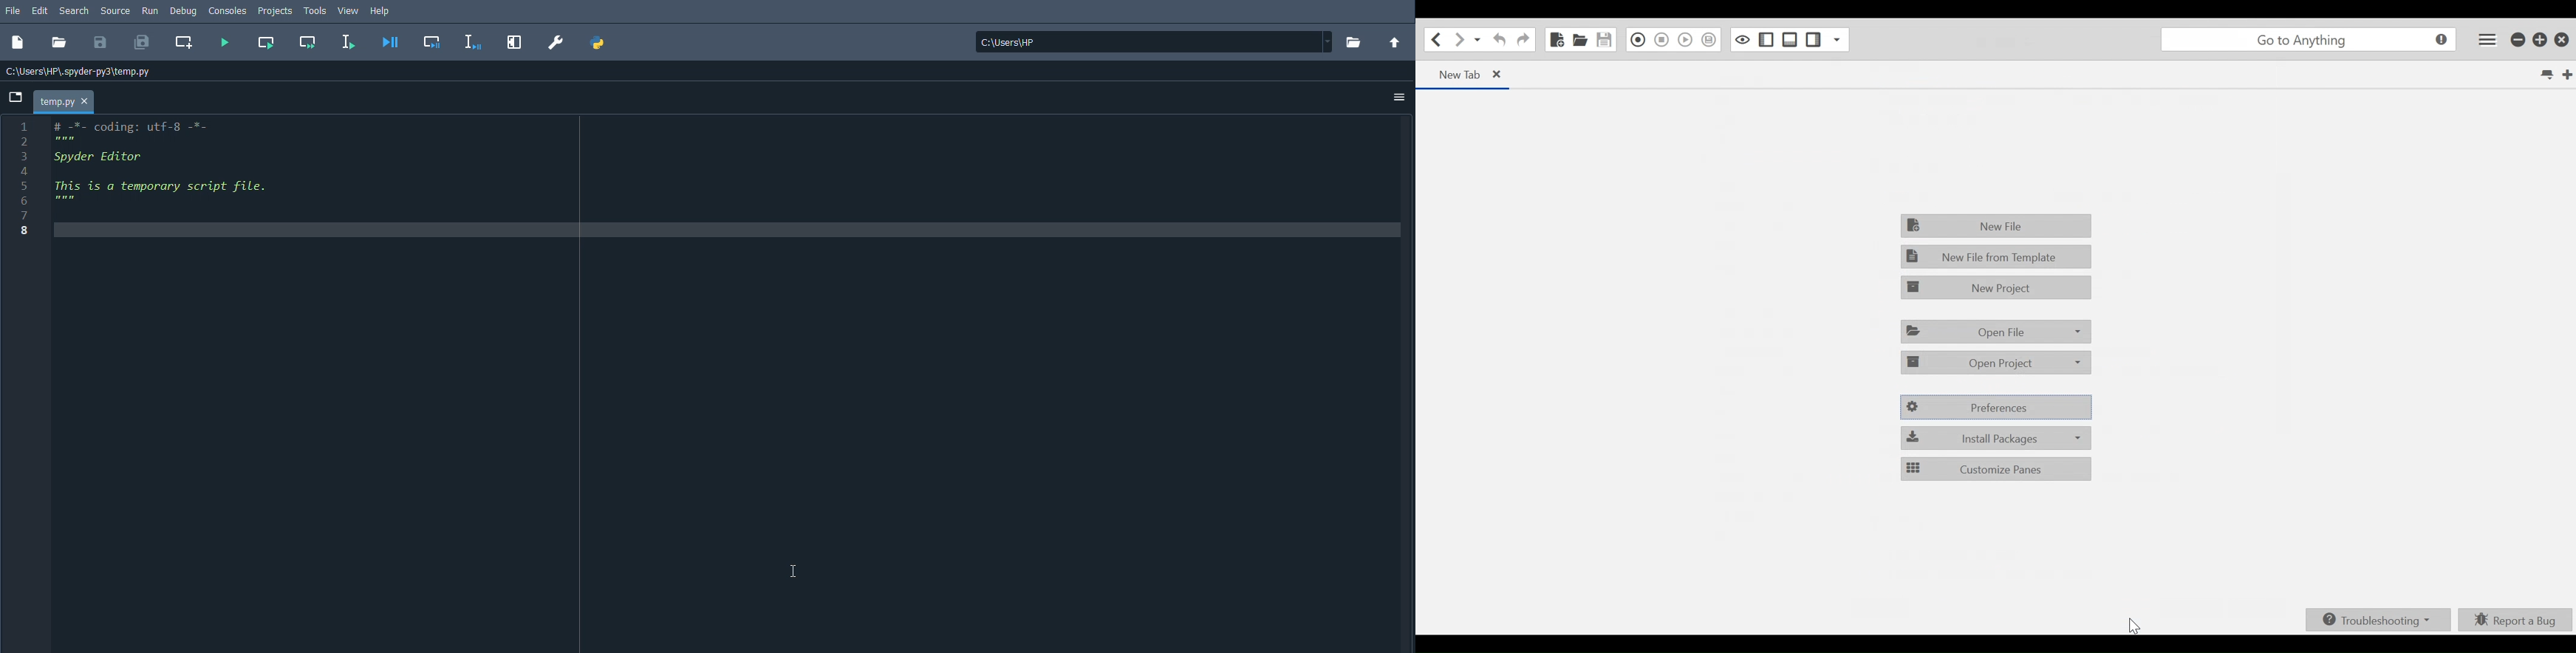 This screenshot has width=2576, height=672. What do you see at coordinates (143, 41) in the screenshot?
I see `Save all files` at bounding box center [143, 41].